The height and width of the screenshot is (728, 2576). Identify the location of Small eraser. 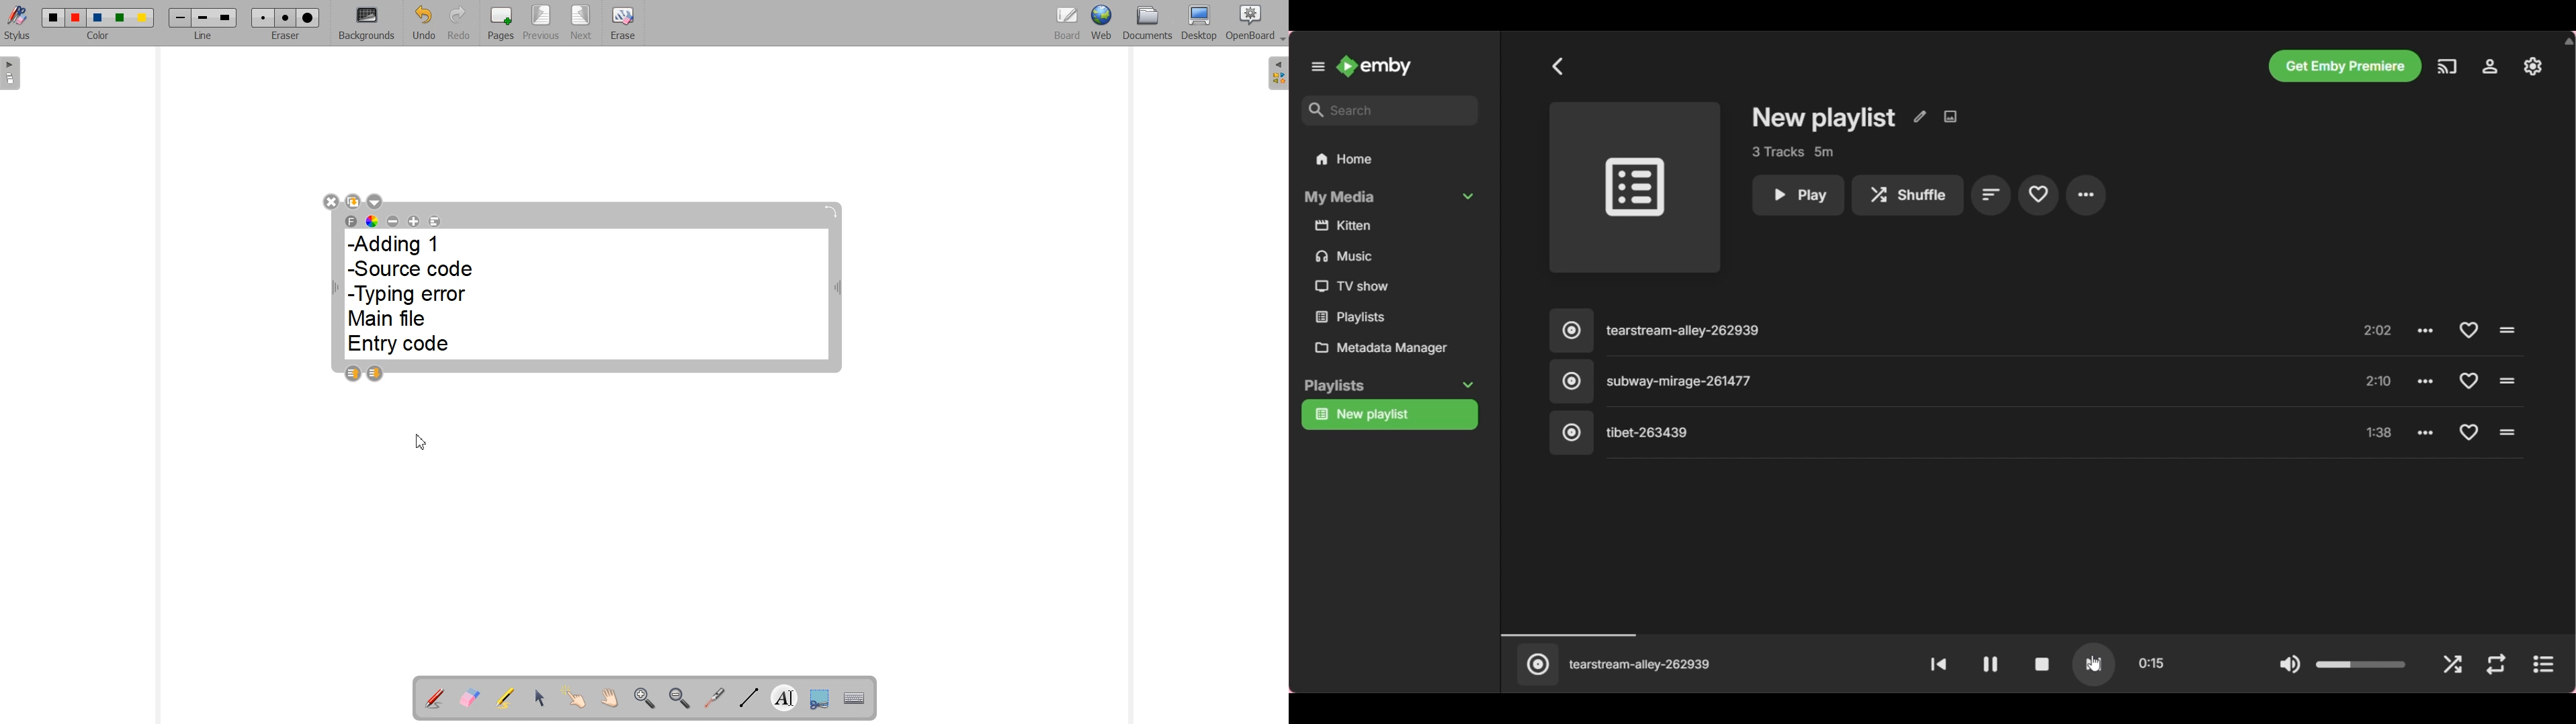
(263, 17).